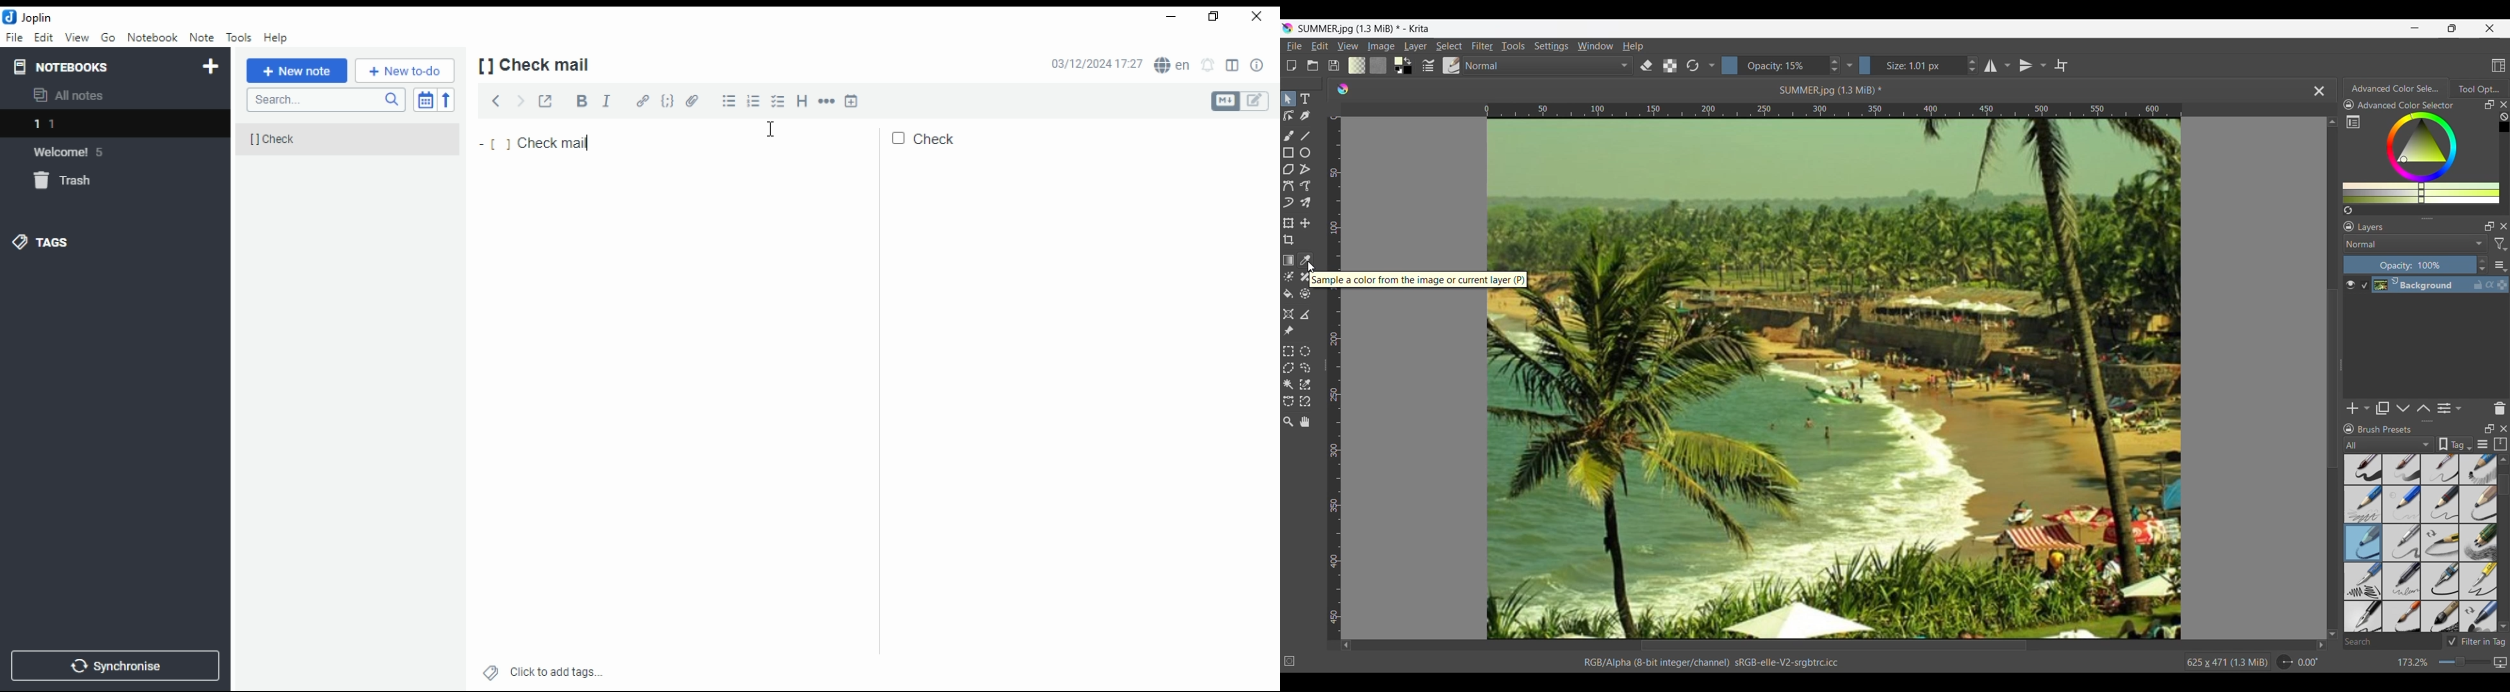 The height and width of the screenshot is (700, 2520). I want to click on Freehand brush tool, so click(1290, 136).